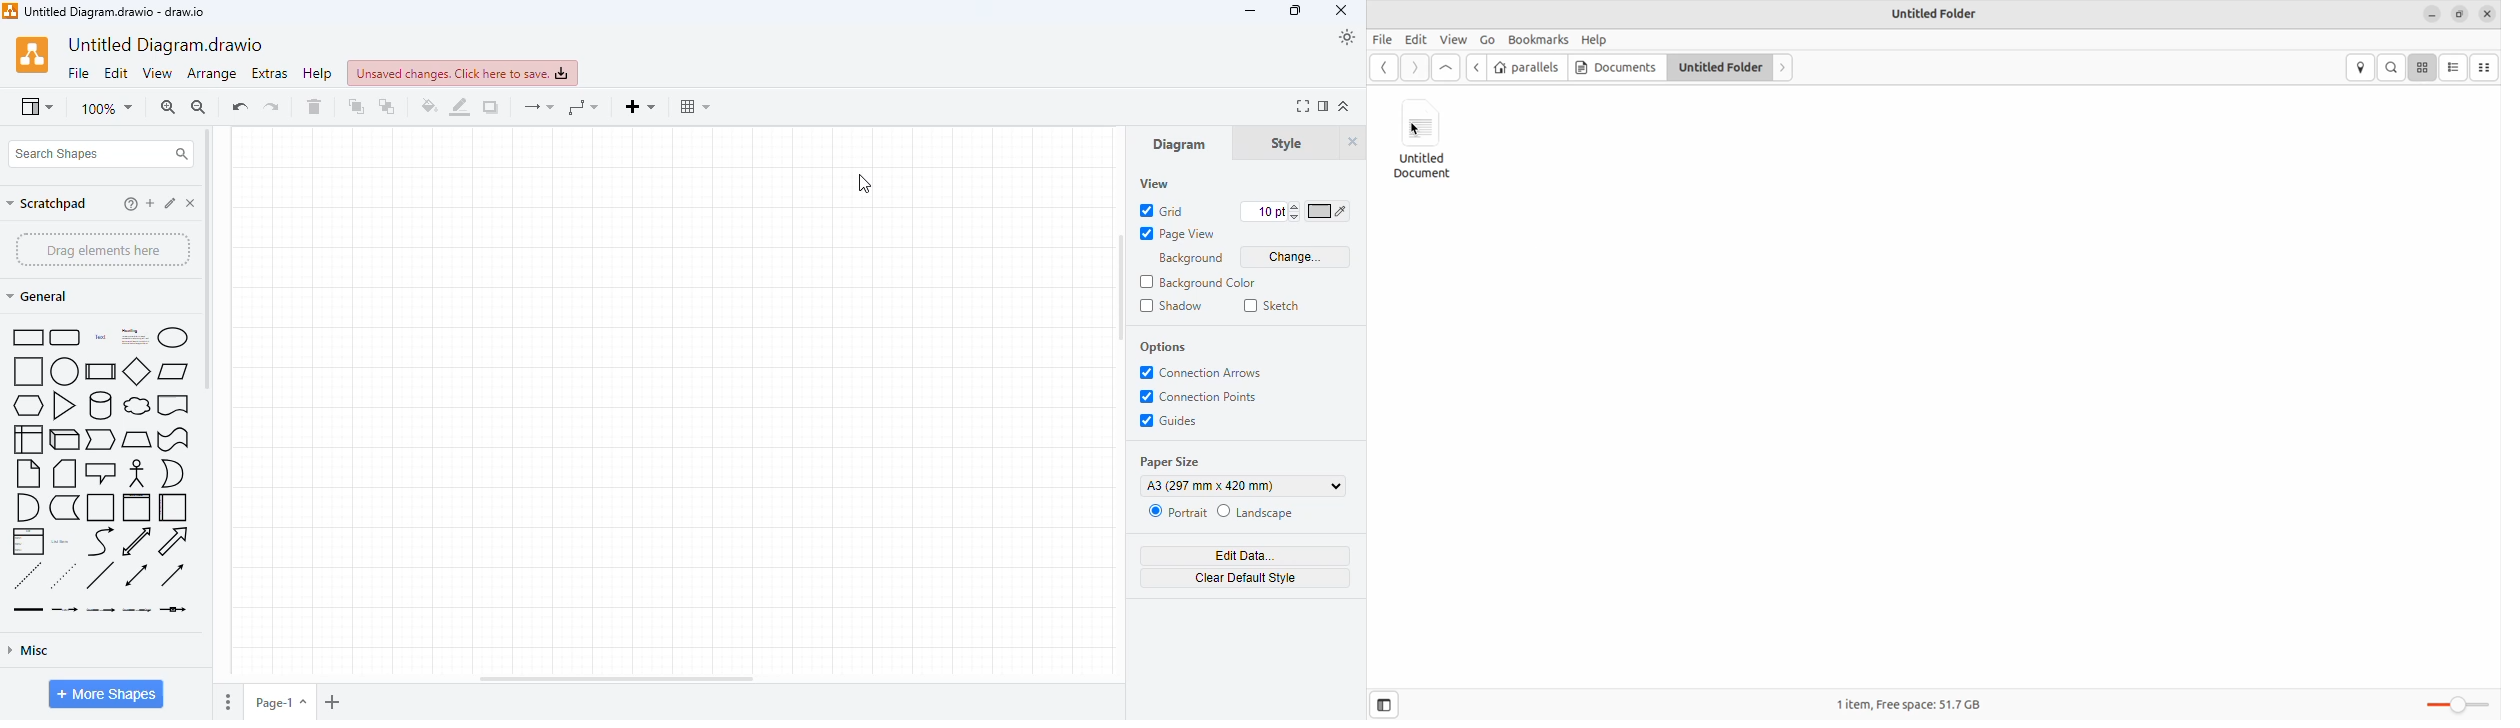 The height and width of the screenshot is (728, 2520). I want to click on file, so click(79, 74).